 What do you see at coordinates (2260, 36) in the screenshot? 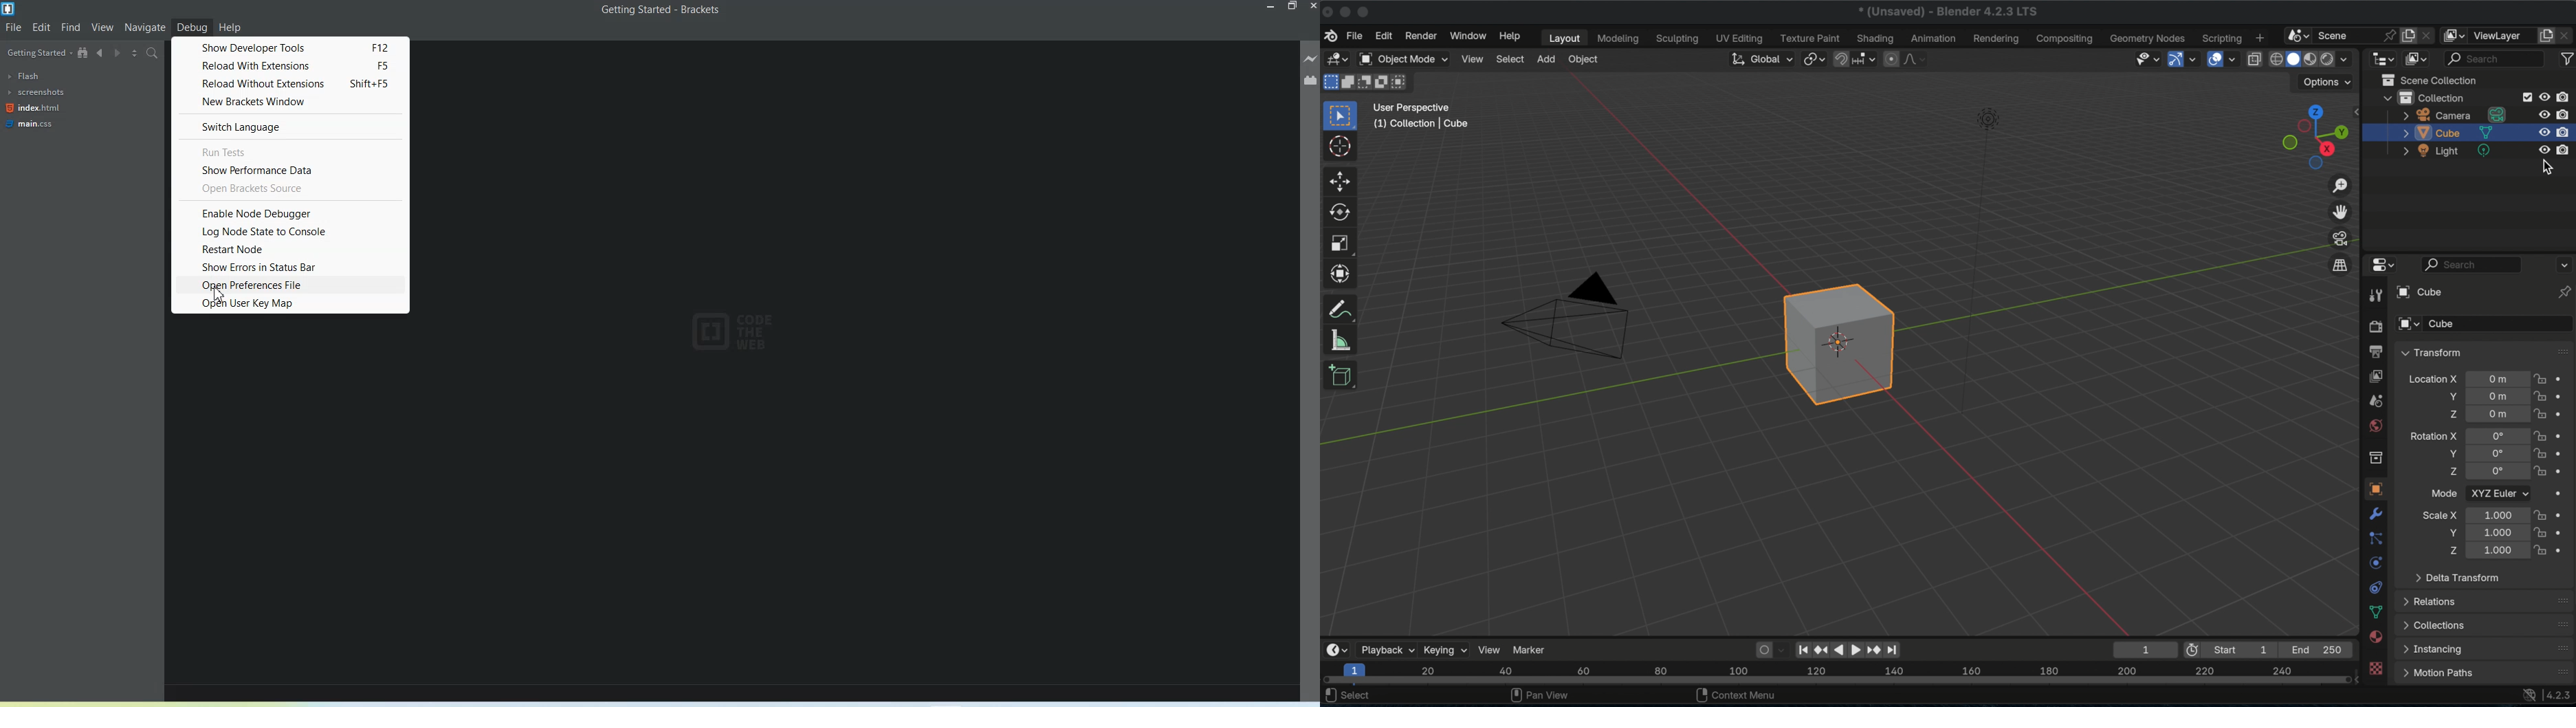
I see `add workspace` at bounding box center [2260, 36].